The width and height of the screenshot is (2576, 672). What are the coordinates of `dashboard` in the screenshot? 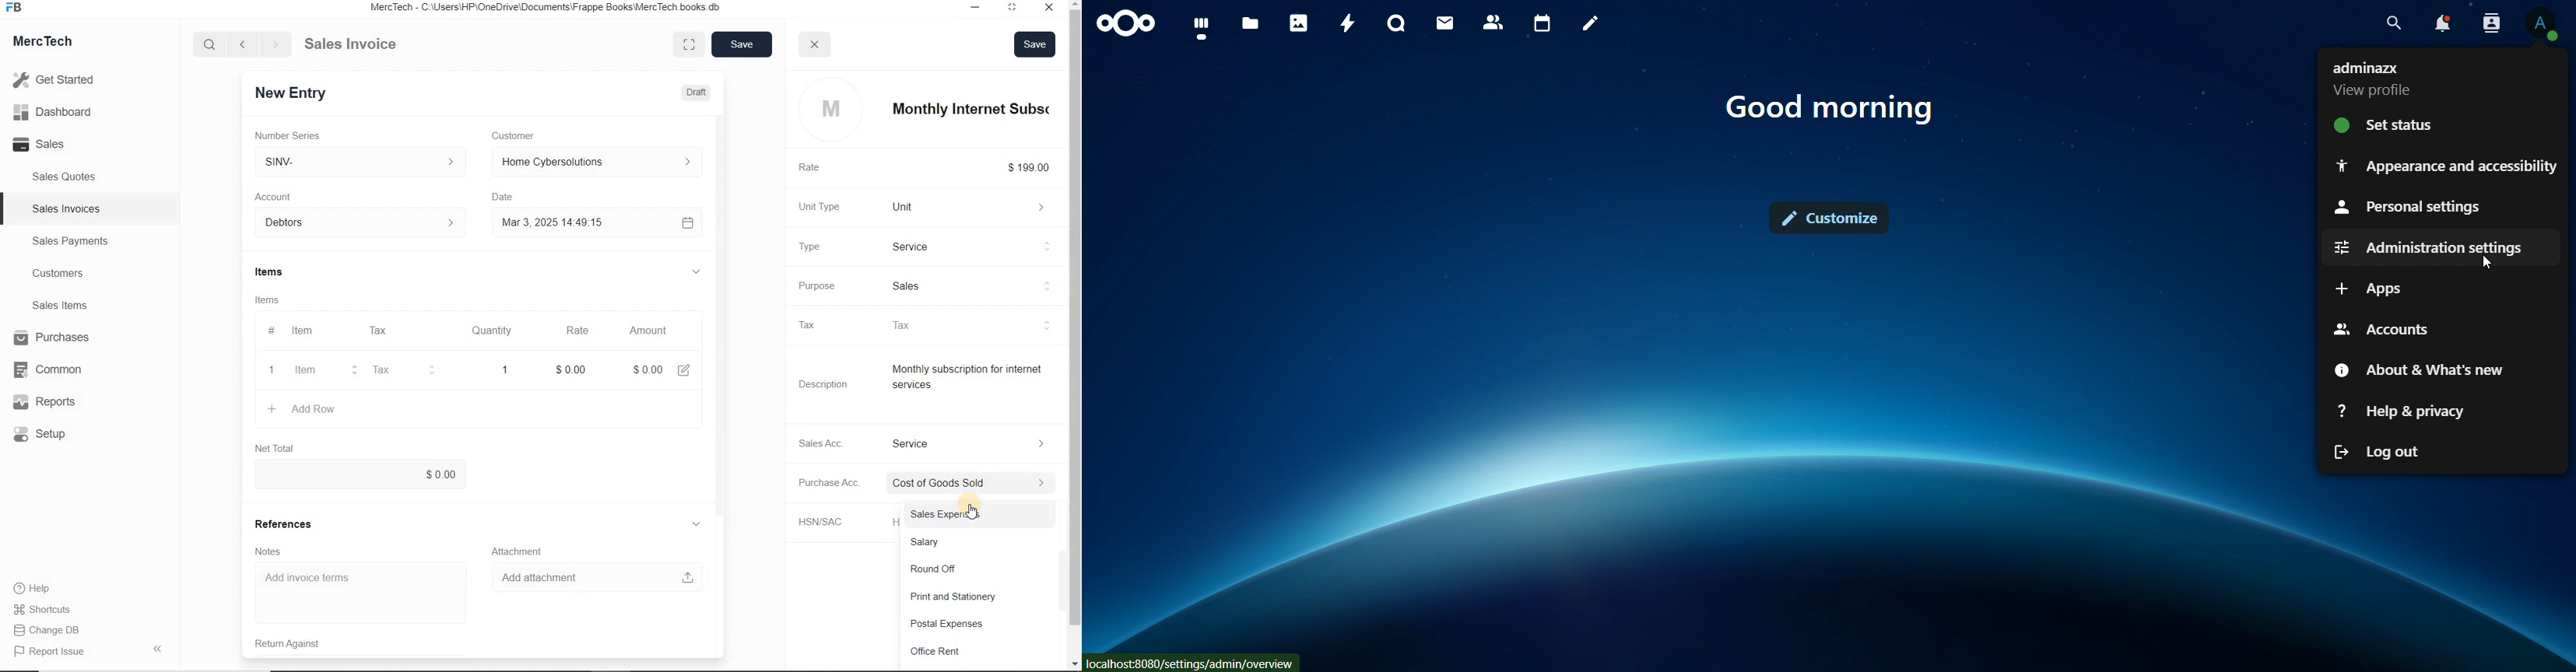 It's located at (1202, 28).